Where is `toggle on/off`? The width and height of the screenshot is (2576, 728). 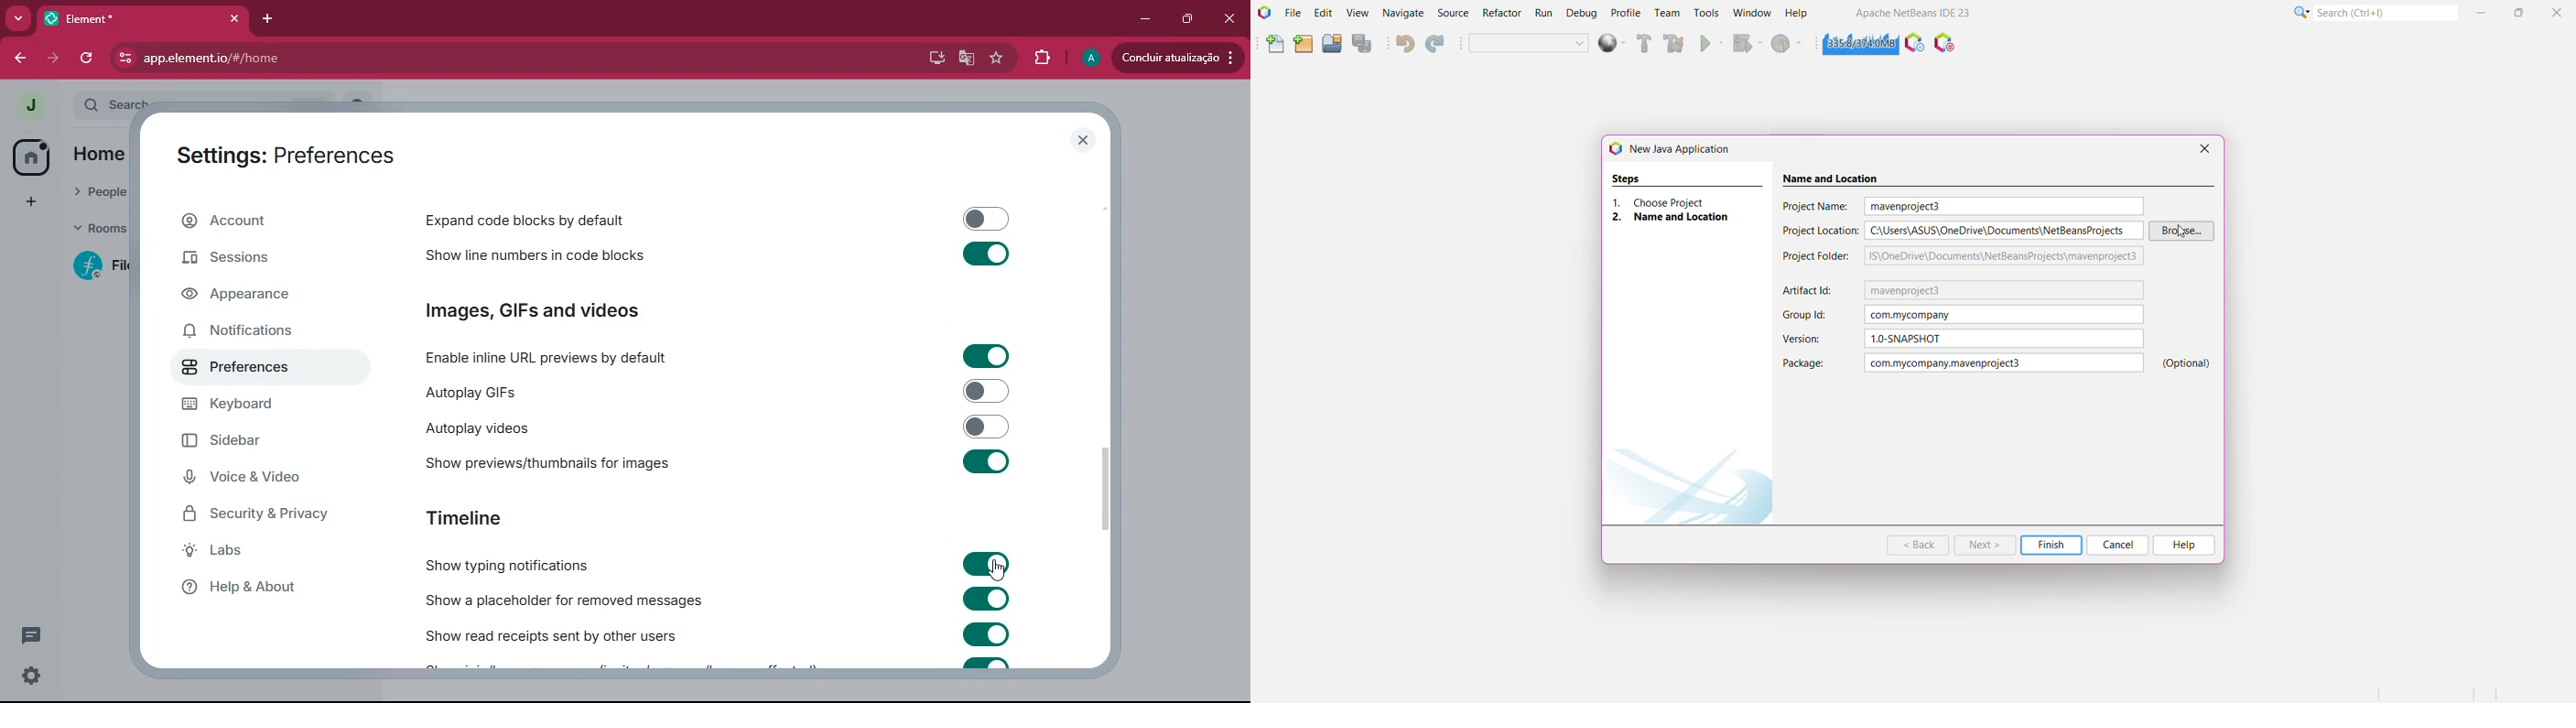 toggle on/off is located at coordinates (988, 254).